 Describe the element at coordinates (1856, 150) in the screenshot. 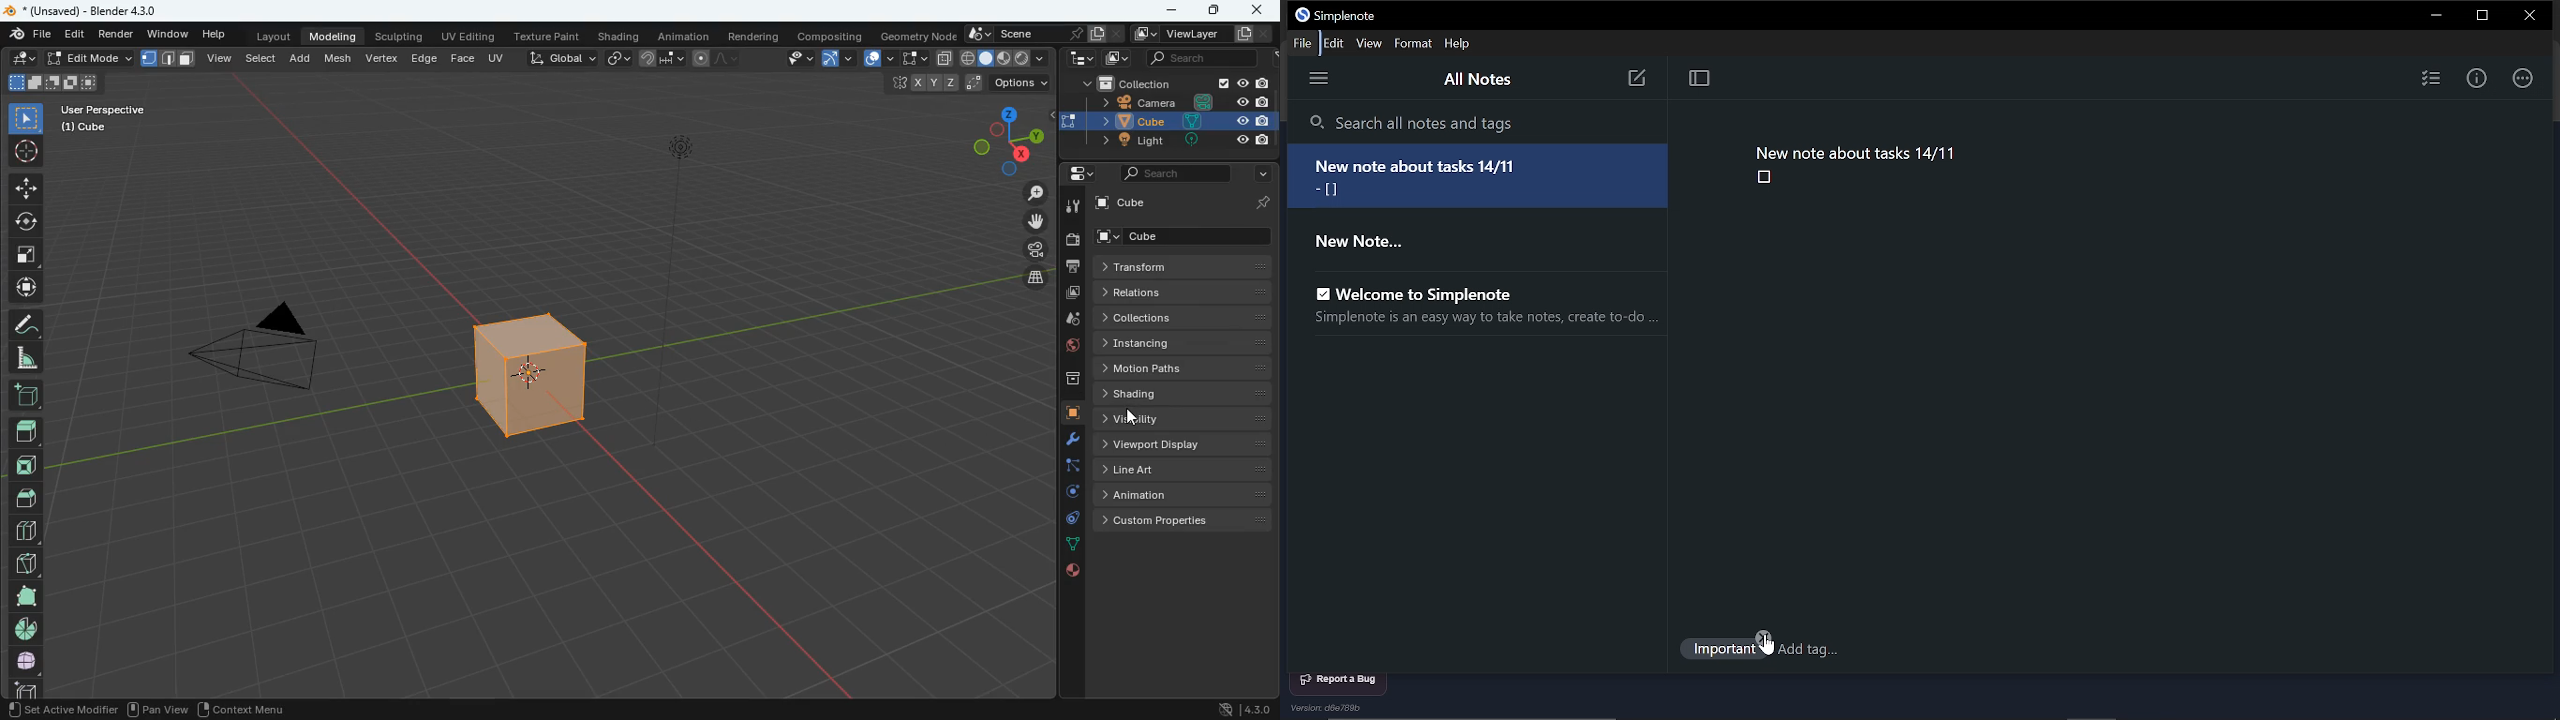

I see `New note about tasks 14/11` at that location.